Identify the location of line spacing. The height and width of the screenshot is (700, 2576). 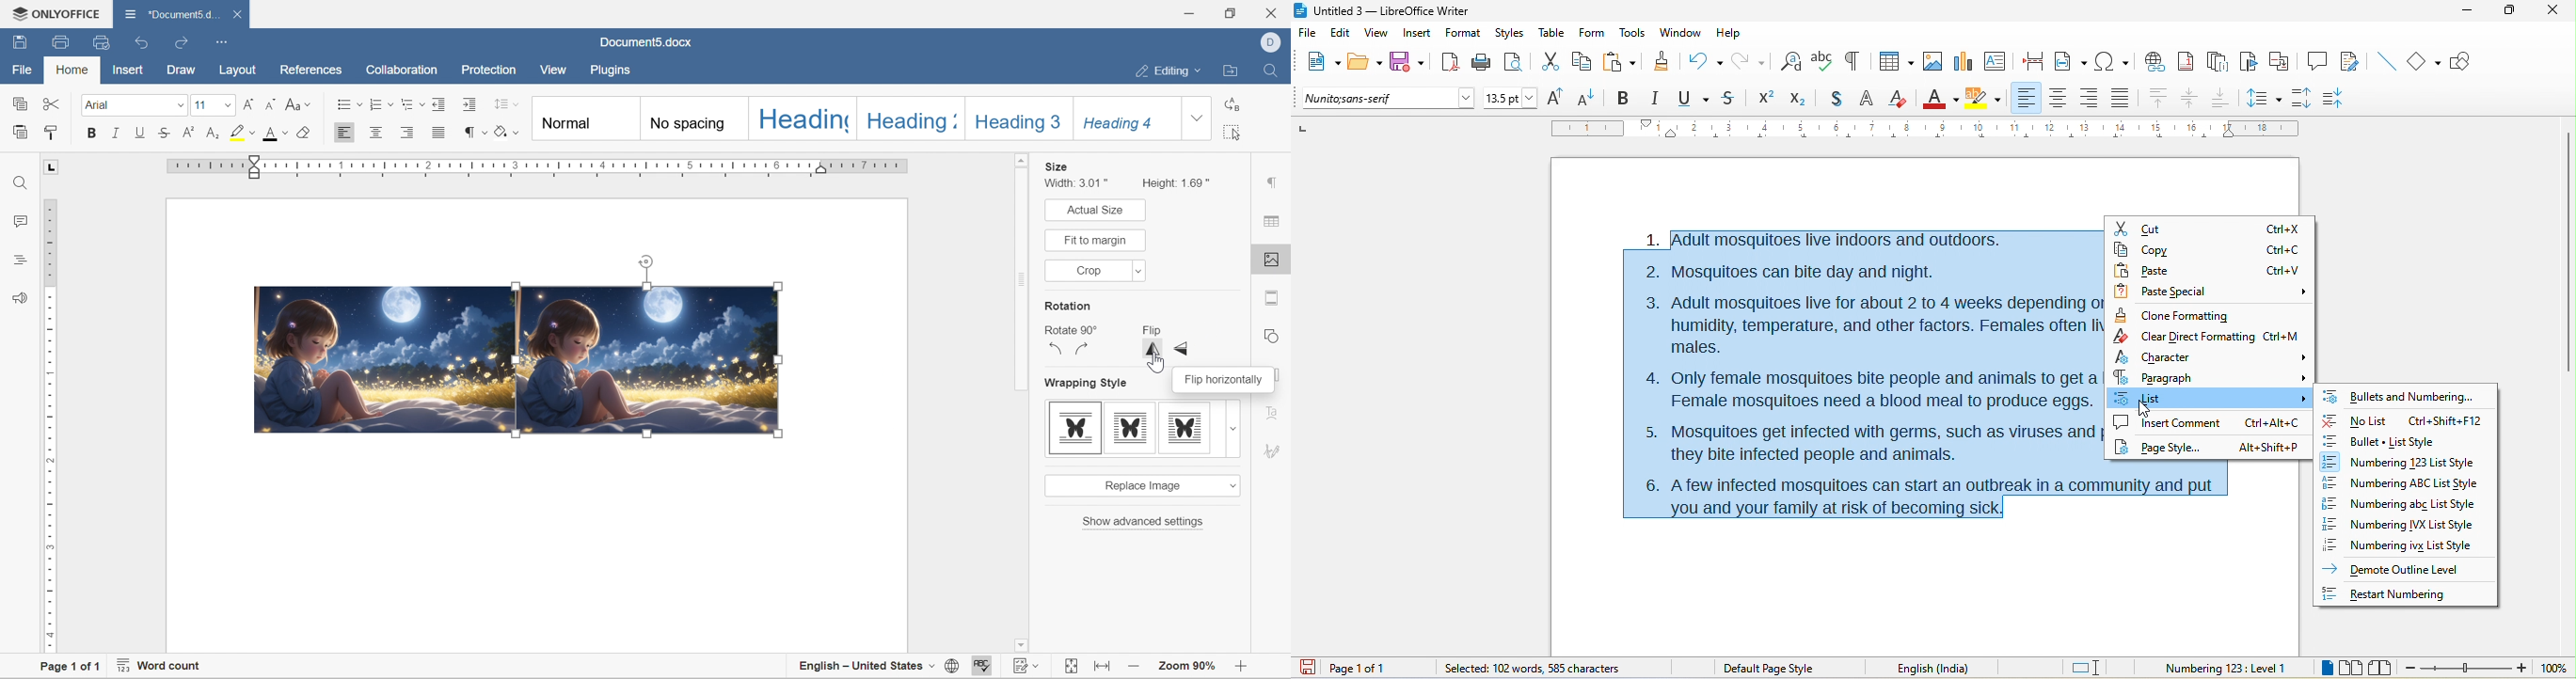
(506, 104).